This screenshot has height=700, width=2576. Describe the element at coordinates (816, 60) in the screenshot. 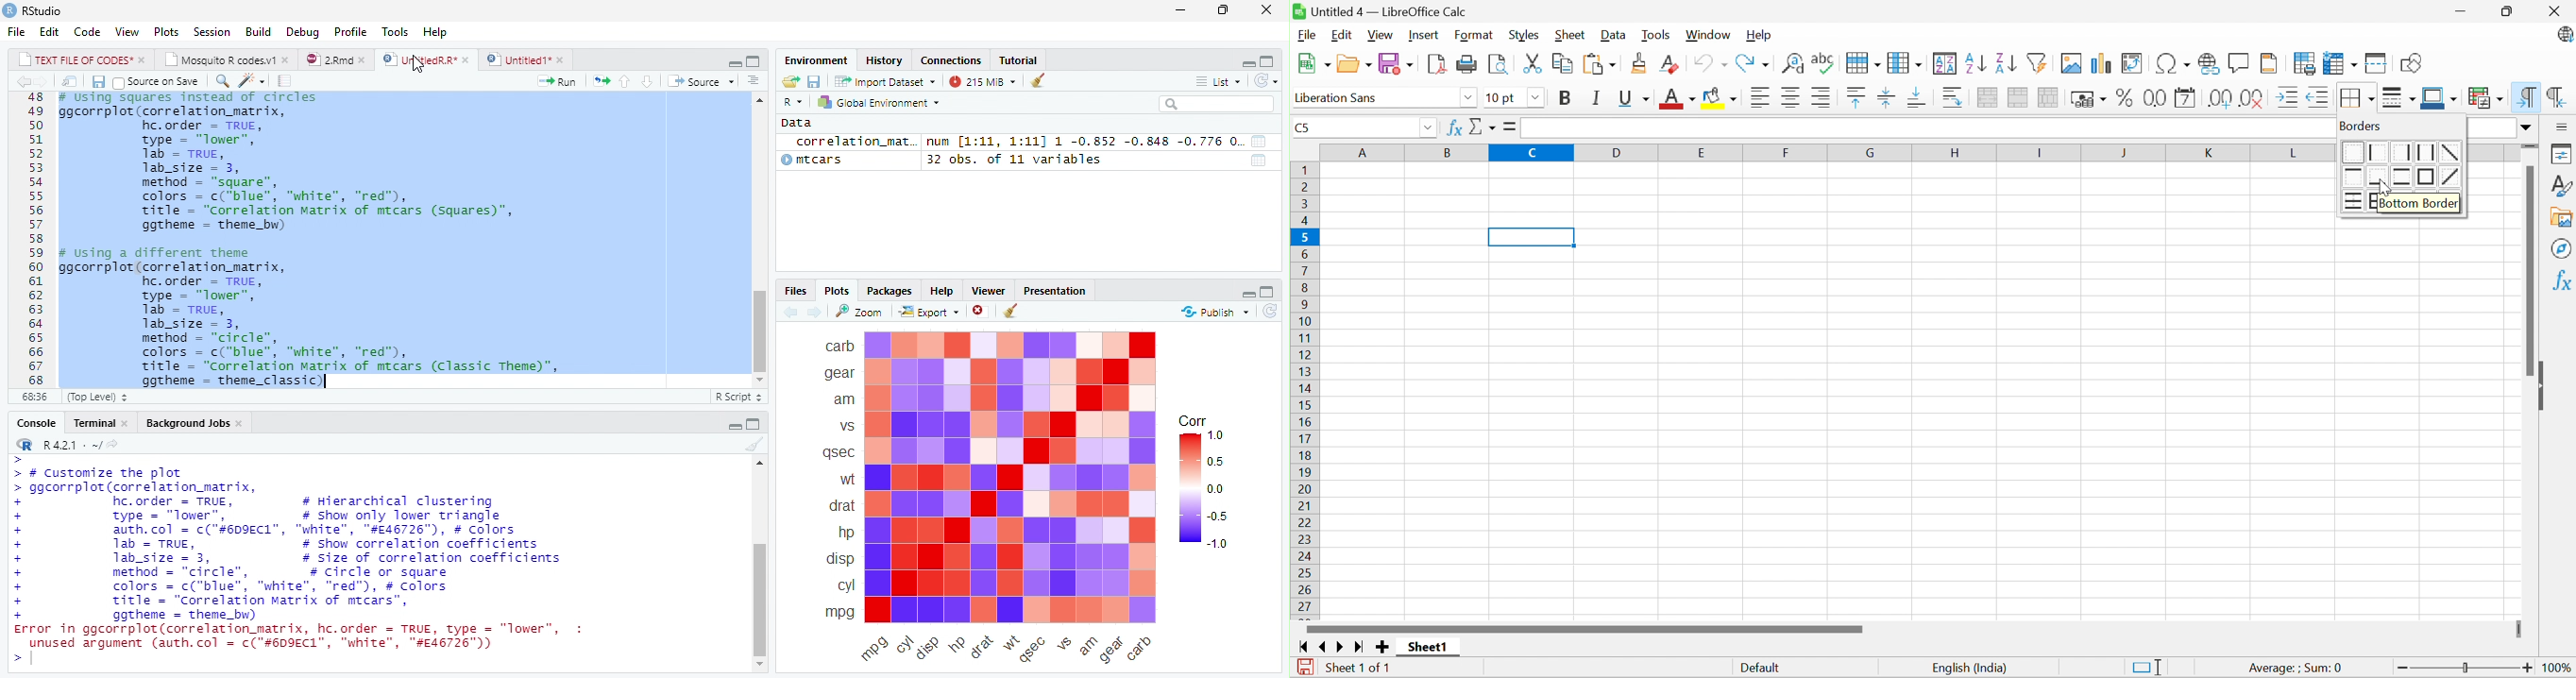

I see `Environment` at that location.